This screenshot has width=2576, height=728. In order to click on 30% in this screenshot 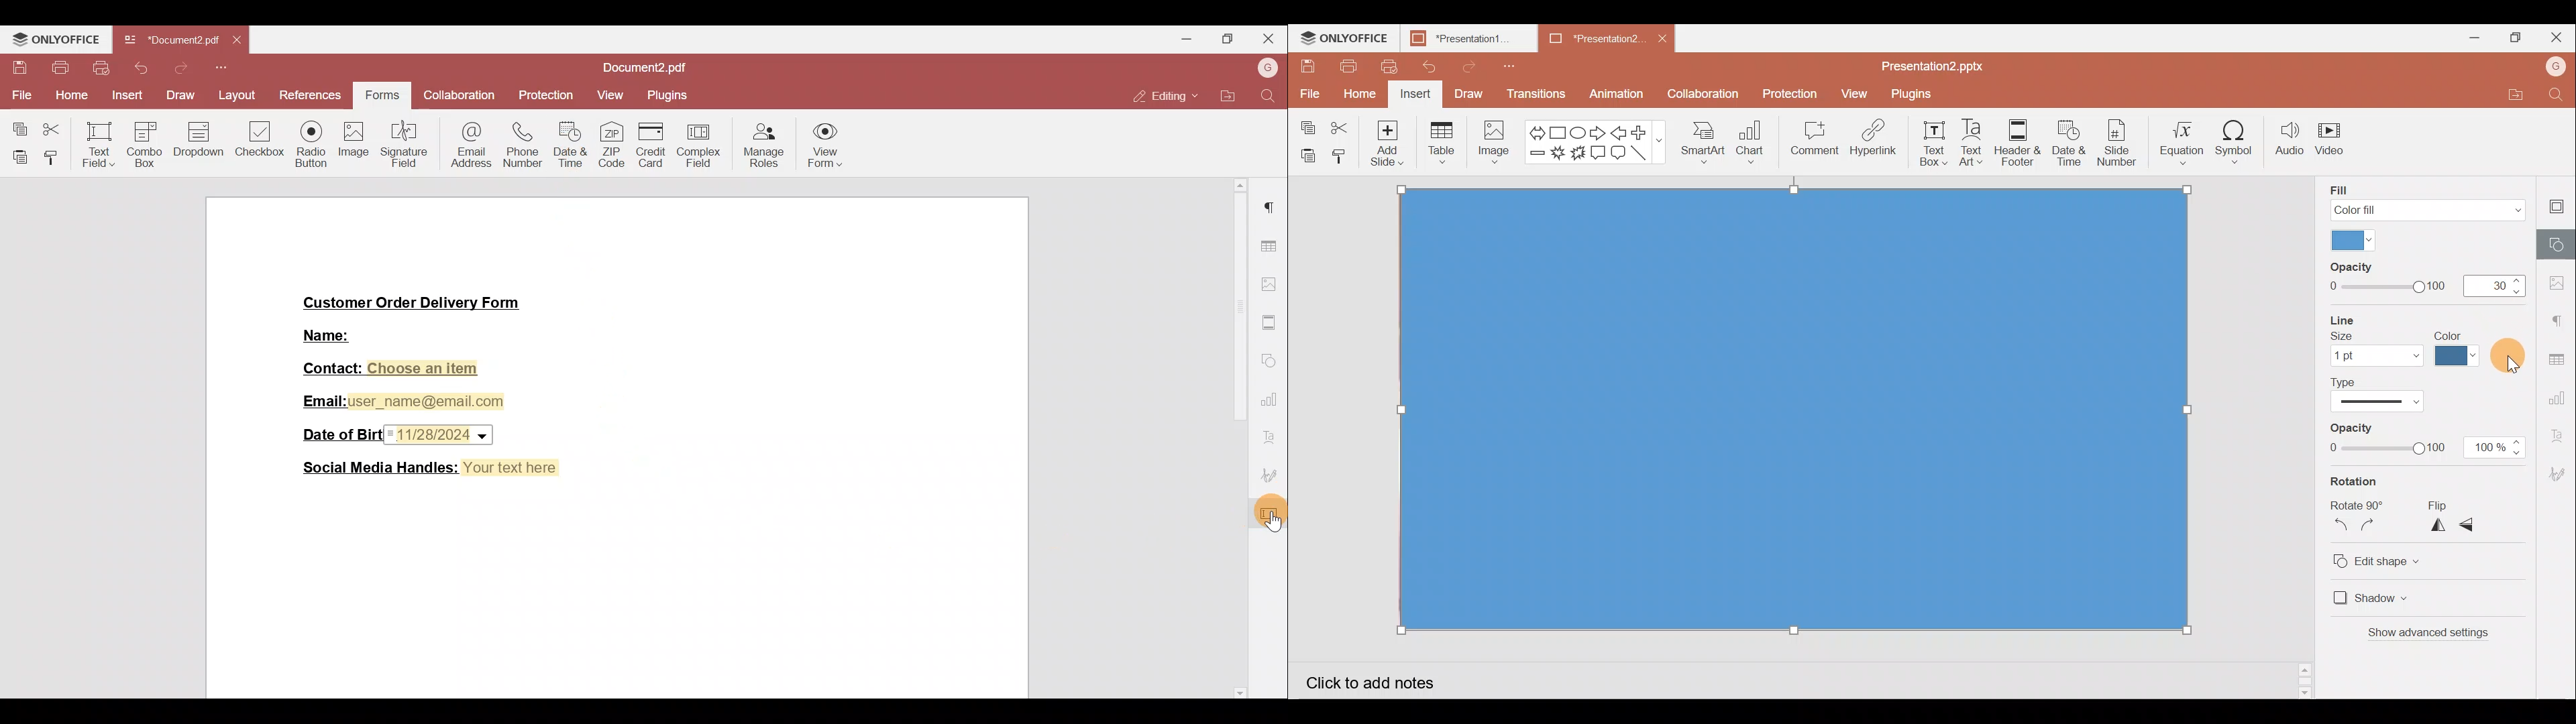, I will do `click(2494, 280)`.